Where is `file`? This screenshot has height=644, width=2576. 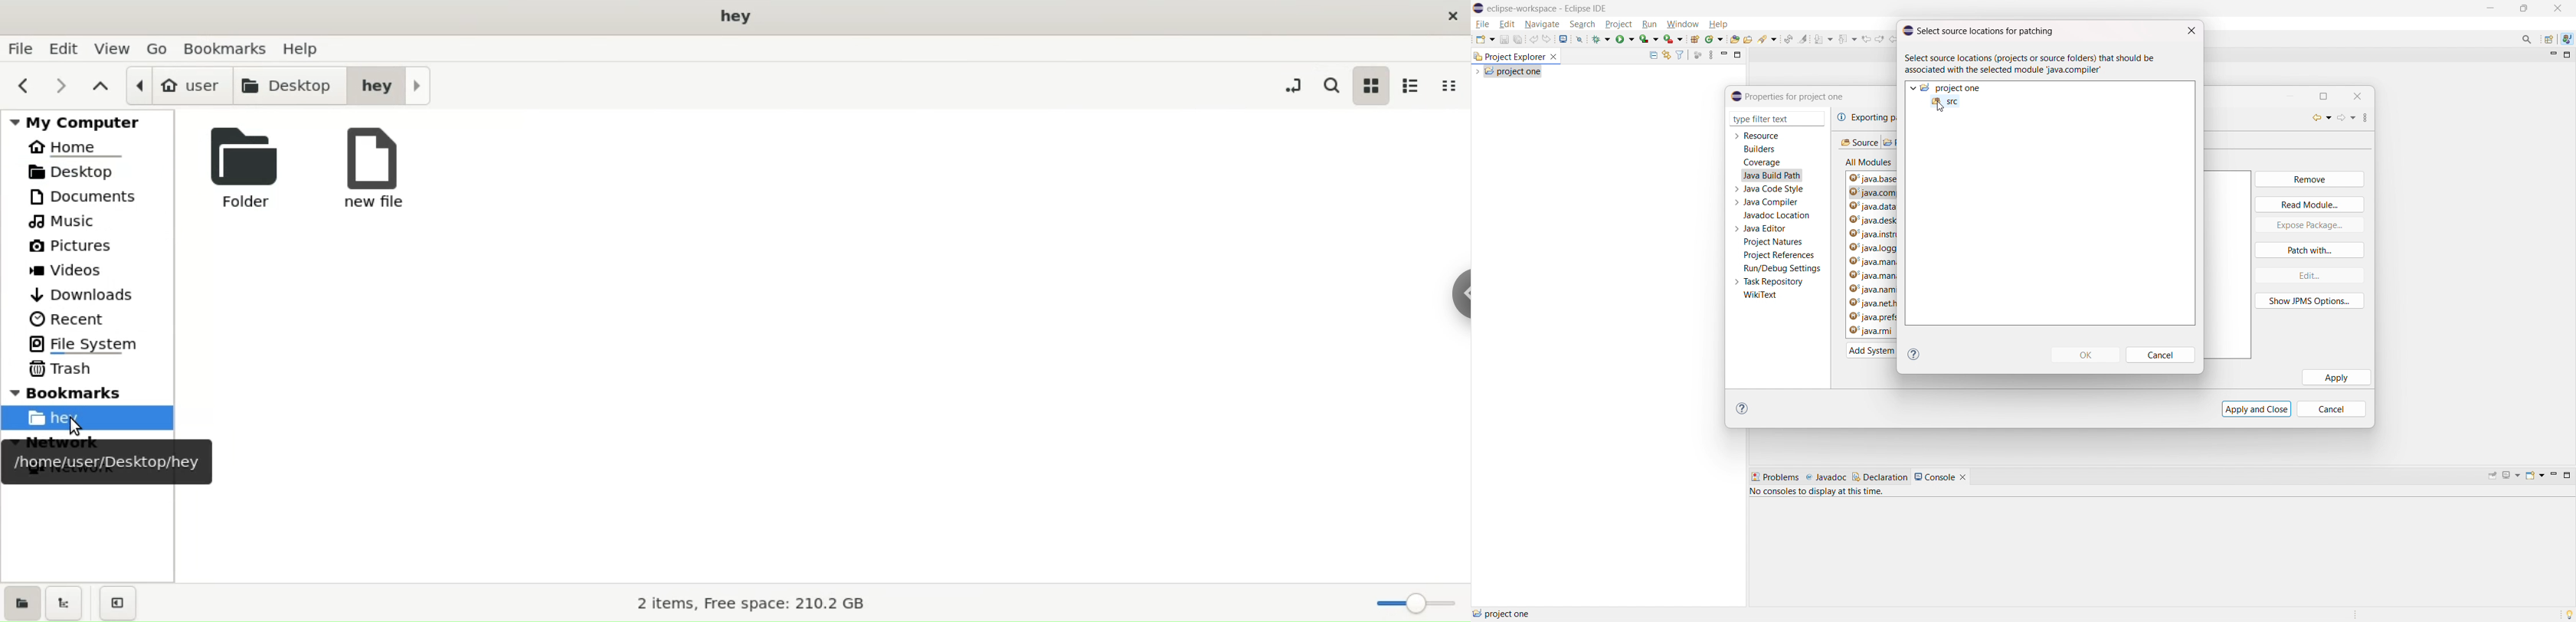
file is located at coordinates (1483, 24).